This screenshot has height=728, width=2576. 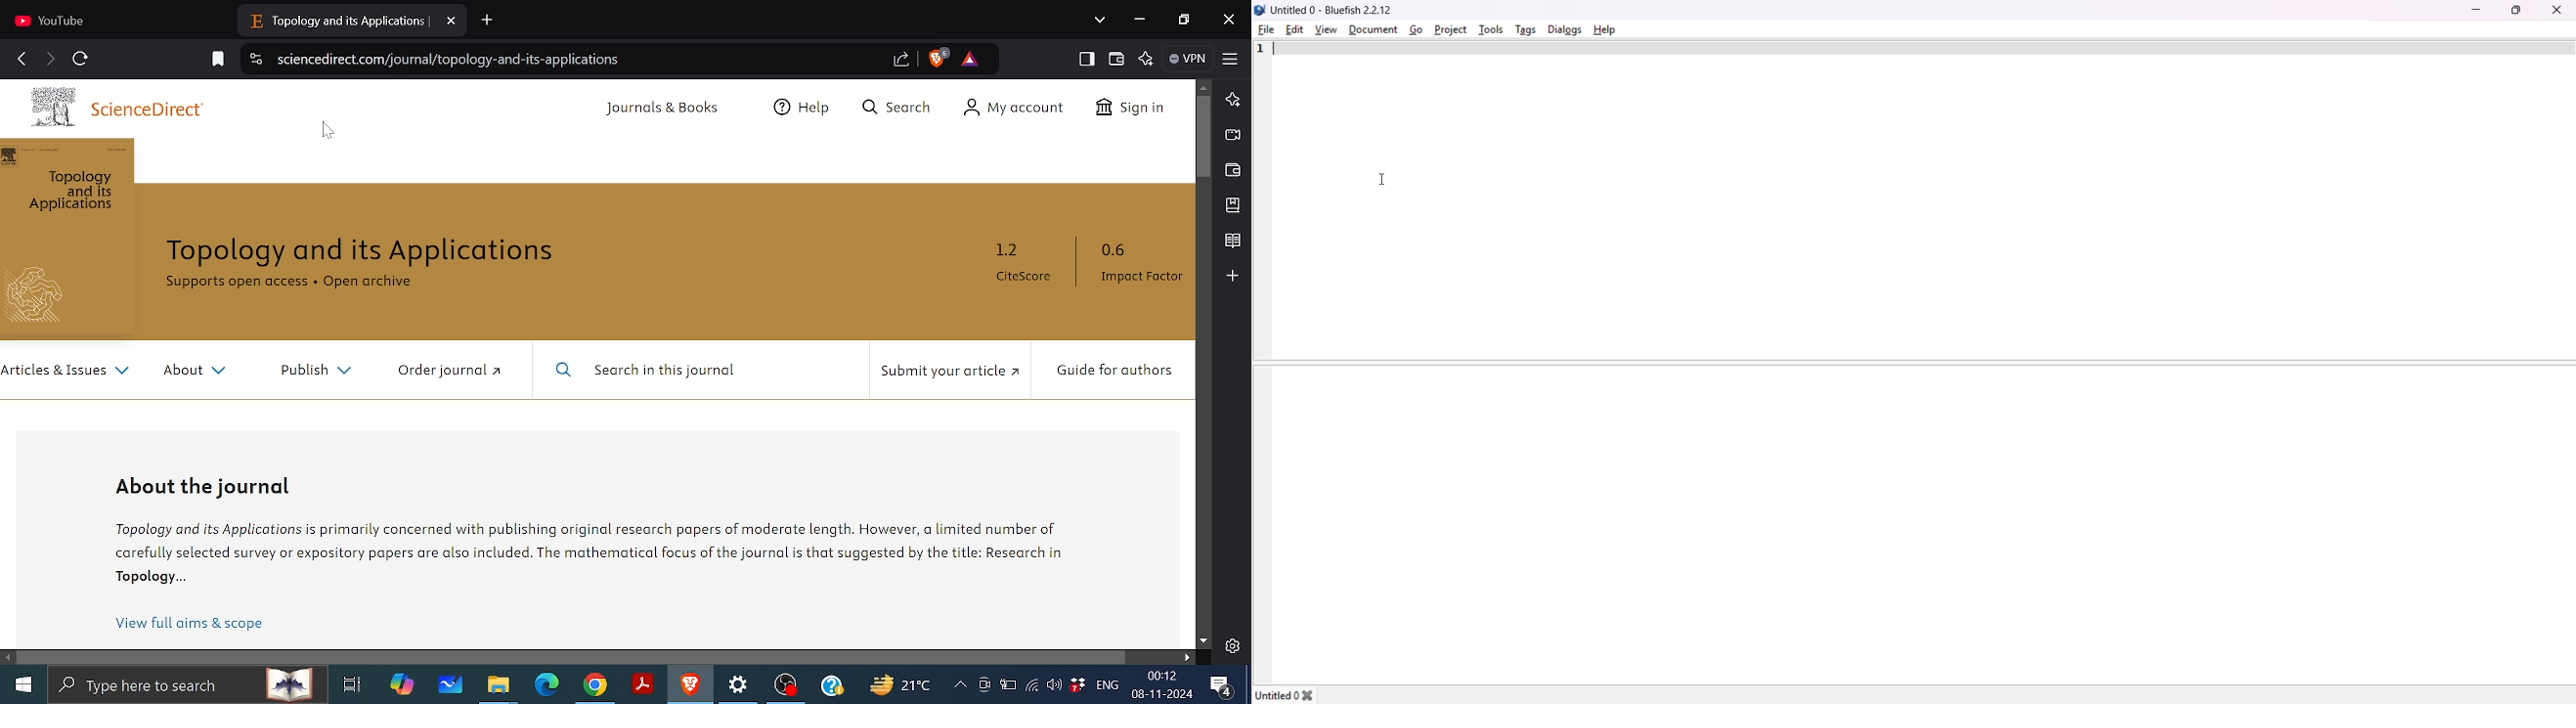 I want to click on view, so click(x=1323, y=29).